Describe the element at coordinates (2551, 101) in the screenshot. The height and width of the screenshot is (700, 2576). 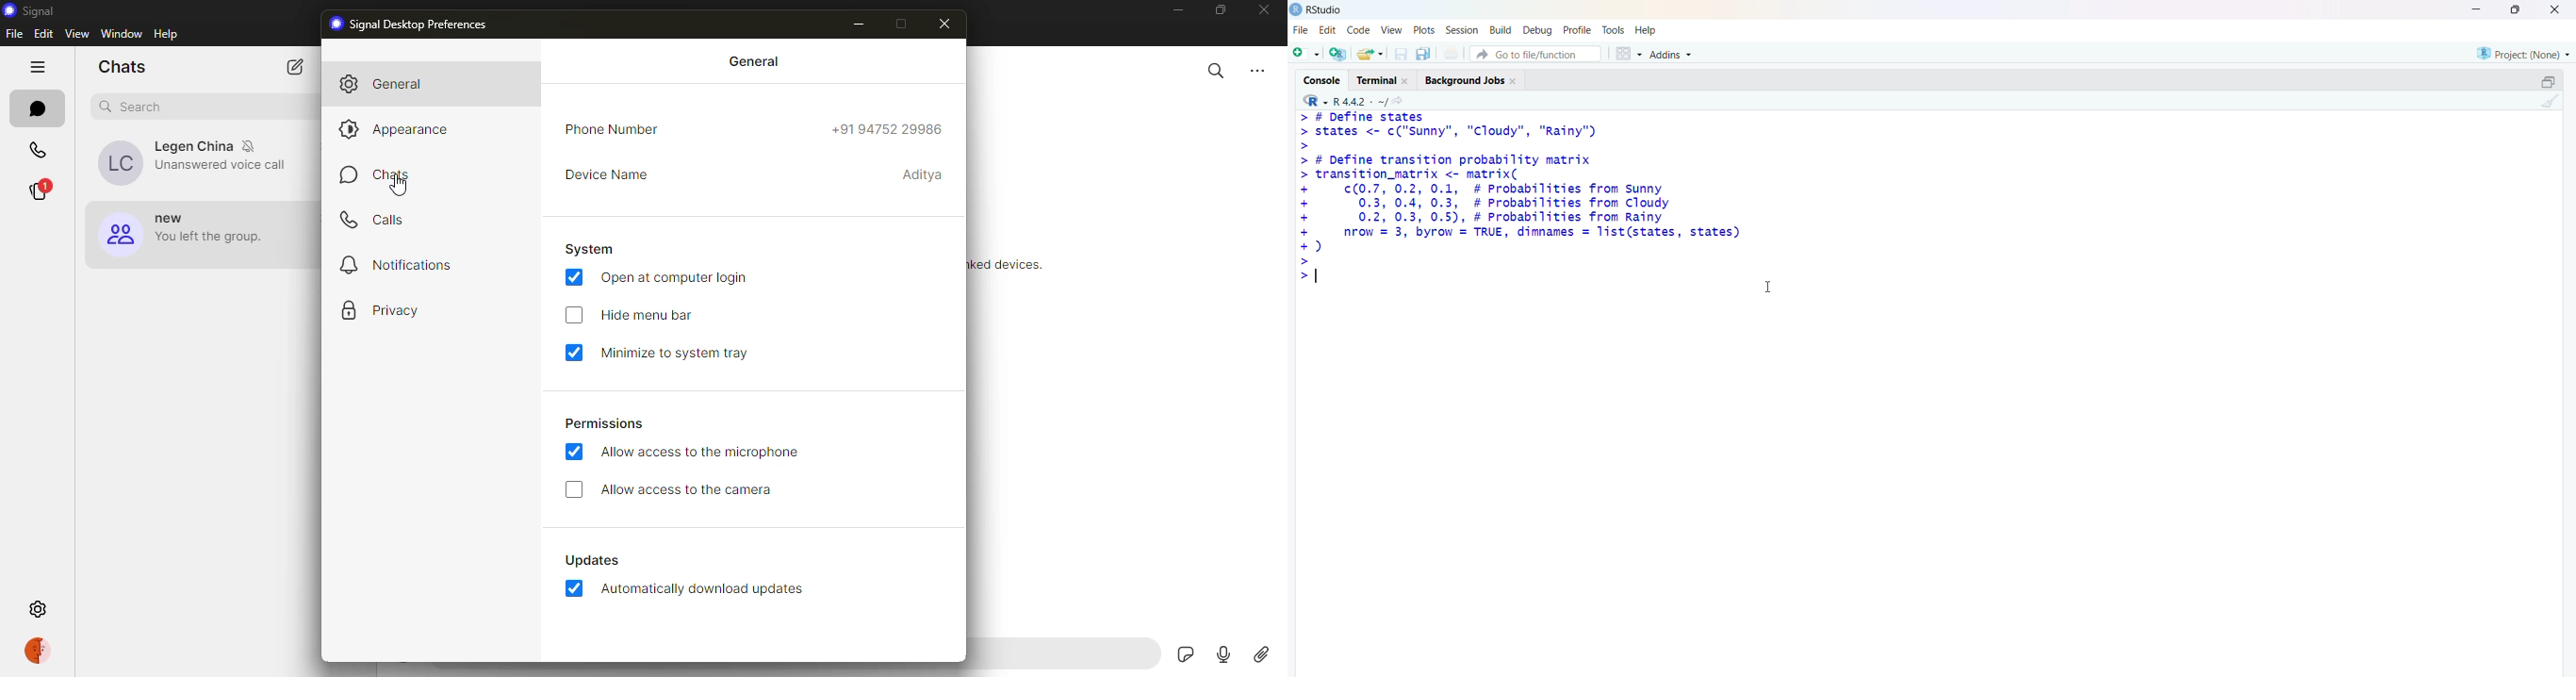
I see `clear console` at that location.